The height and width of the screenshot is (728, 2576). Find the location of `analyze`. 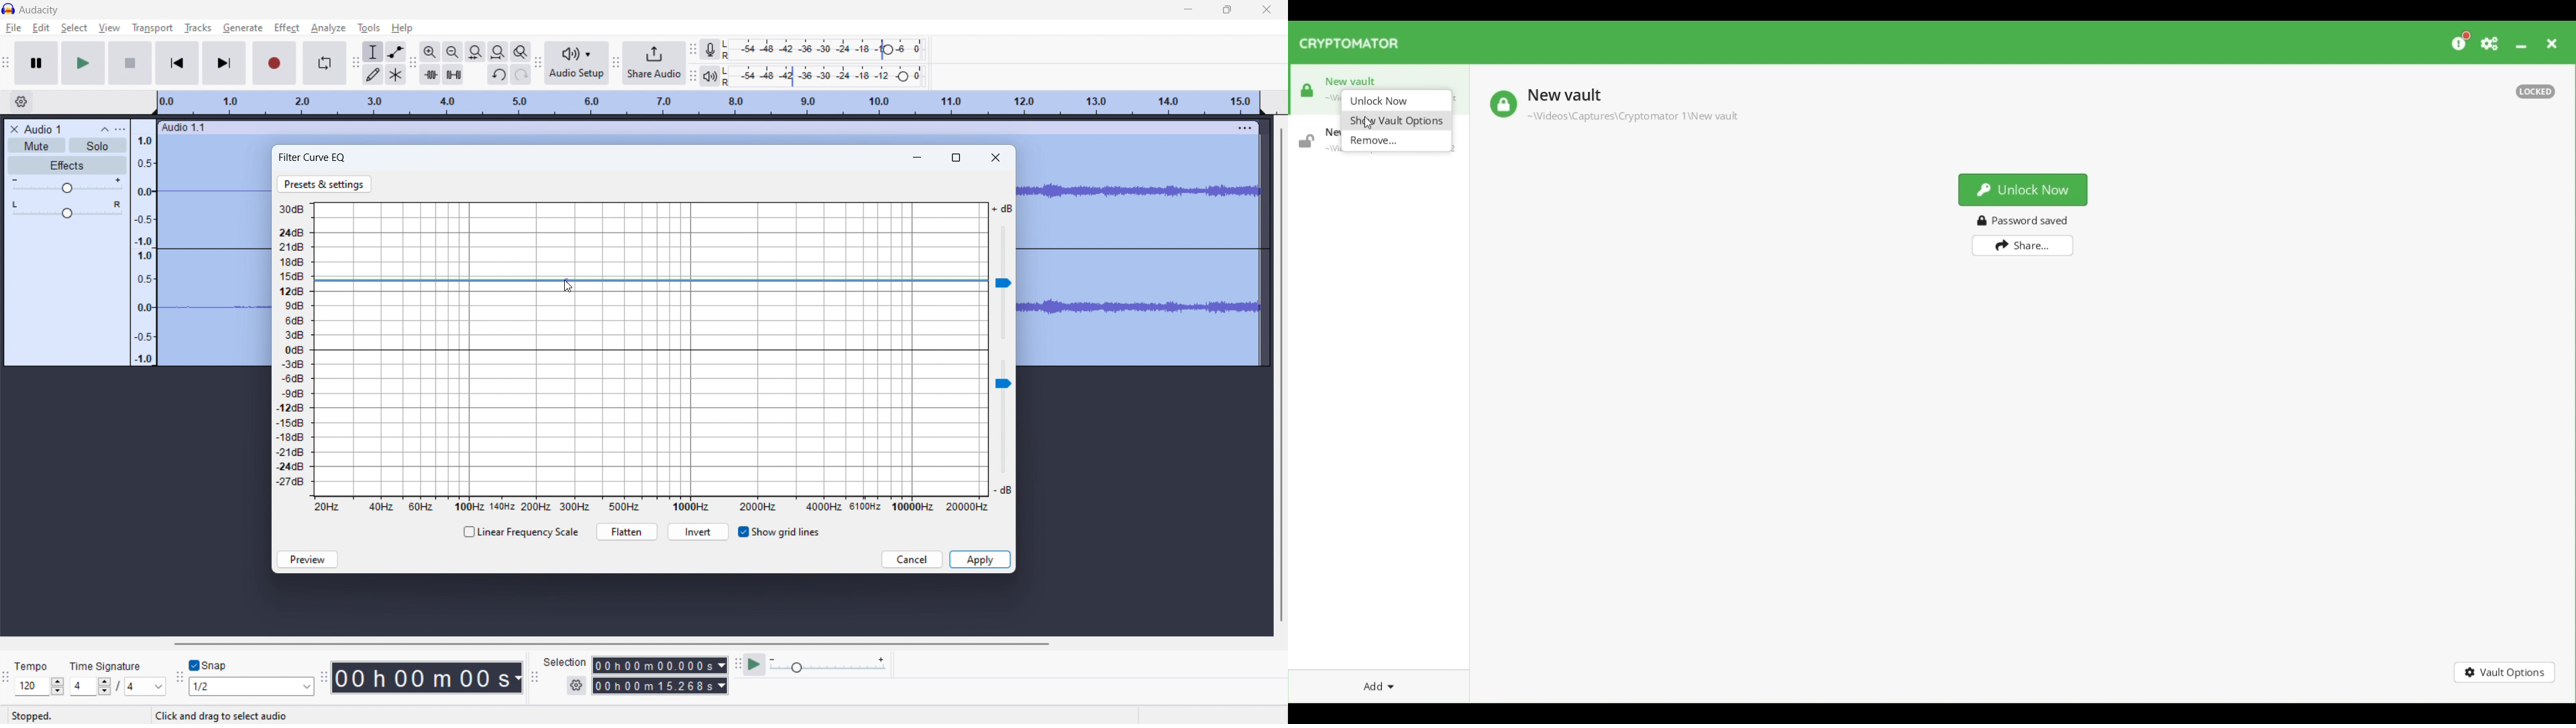

analyze is located at coordinates (328, 29).